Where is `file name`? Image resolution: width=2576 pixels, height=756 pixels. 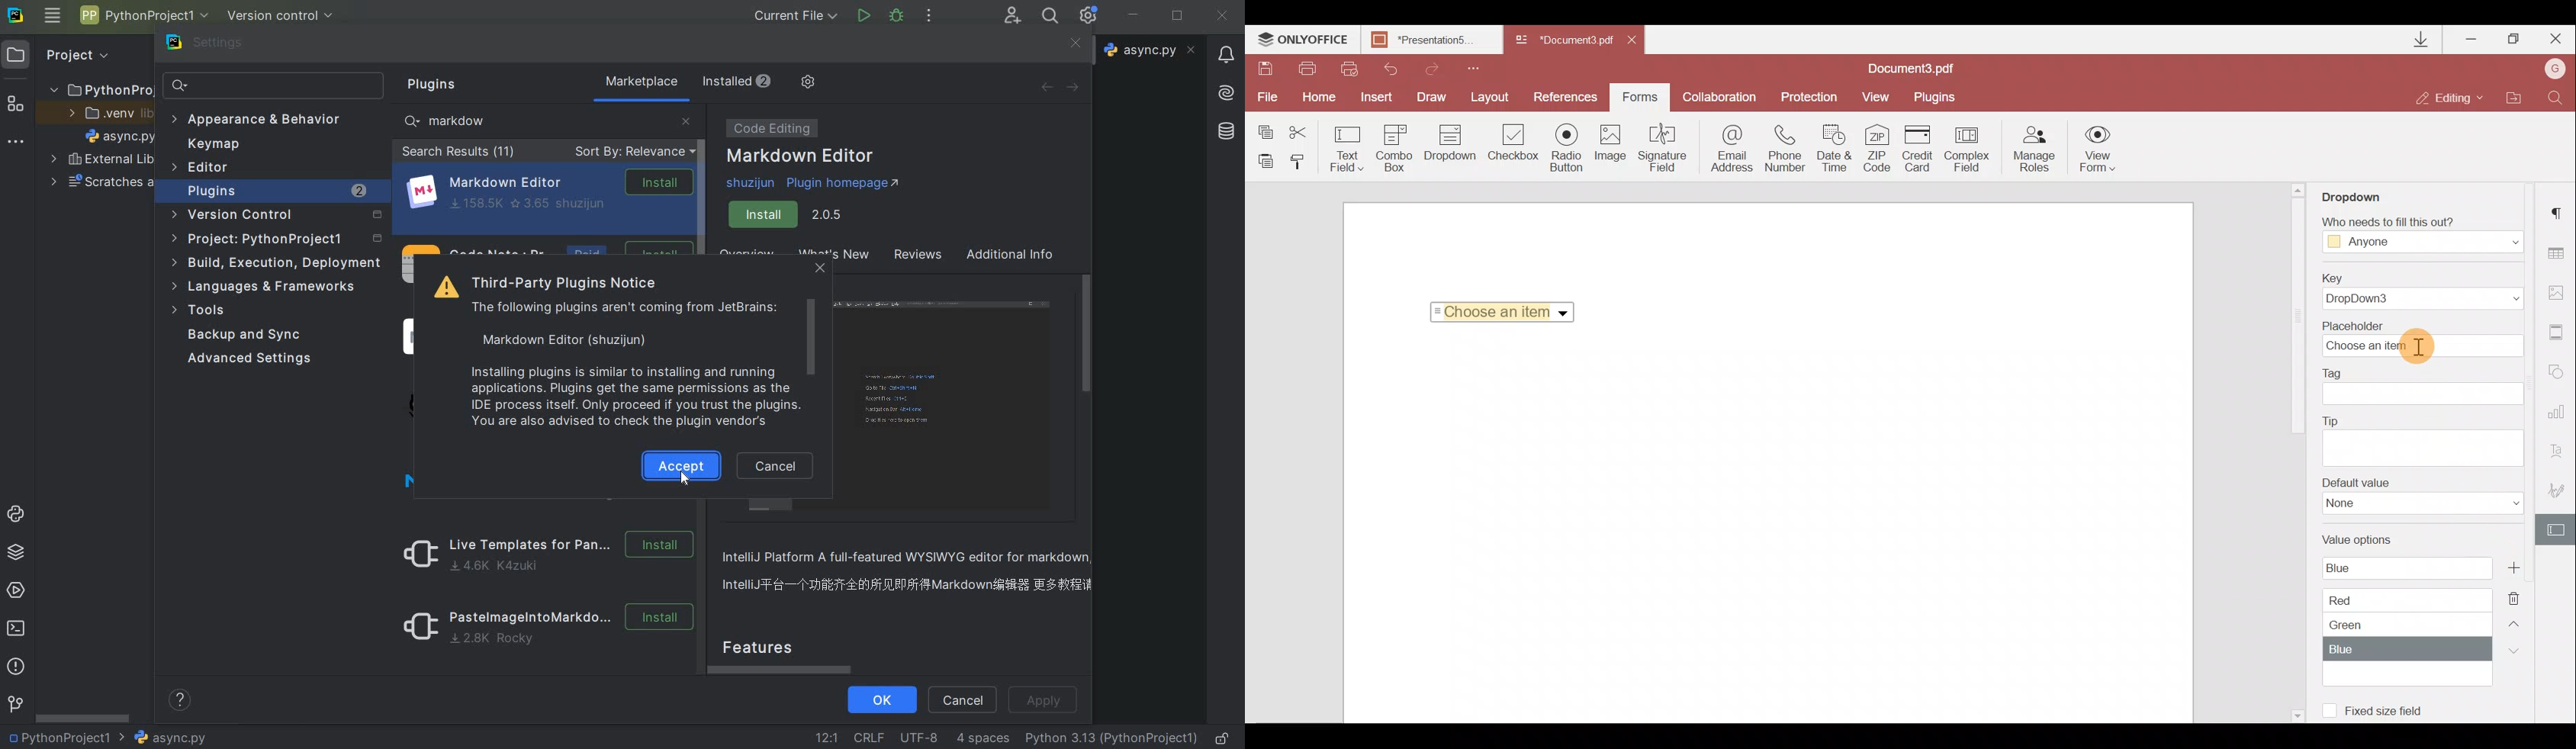
file name is located at coordinates (169, 738).